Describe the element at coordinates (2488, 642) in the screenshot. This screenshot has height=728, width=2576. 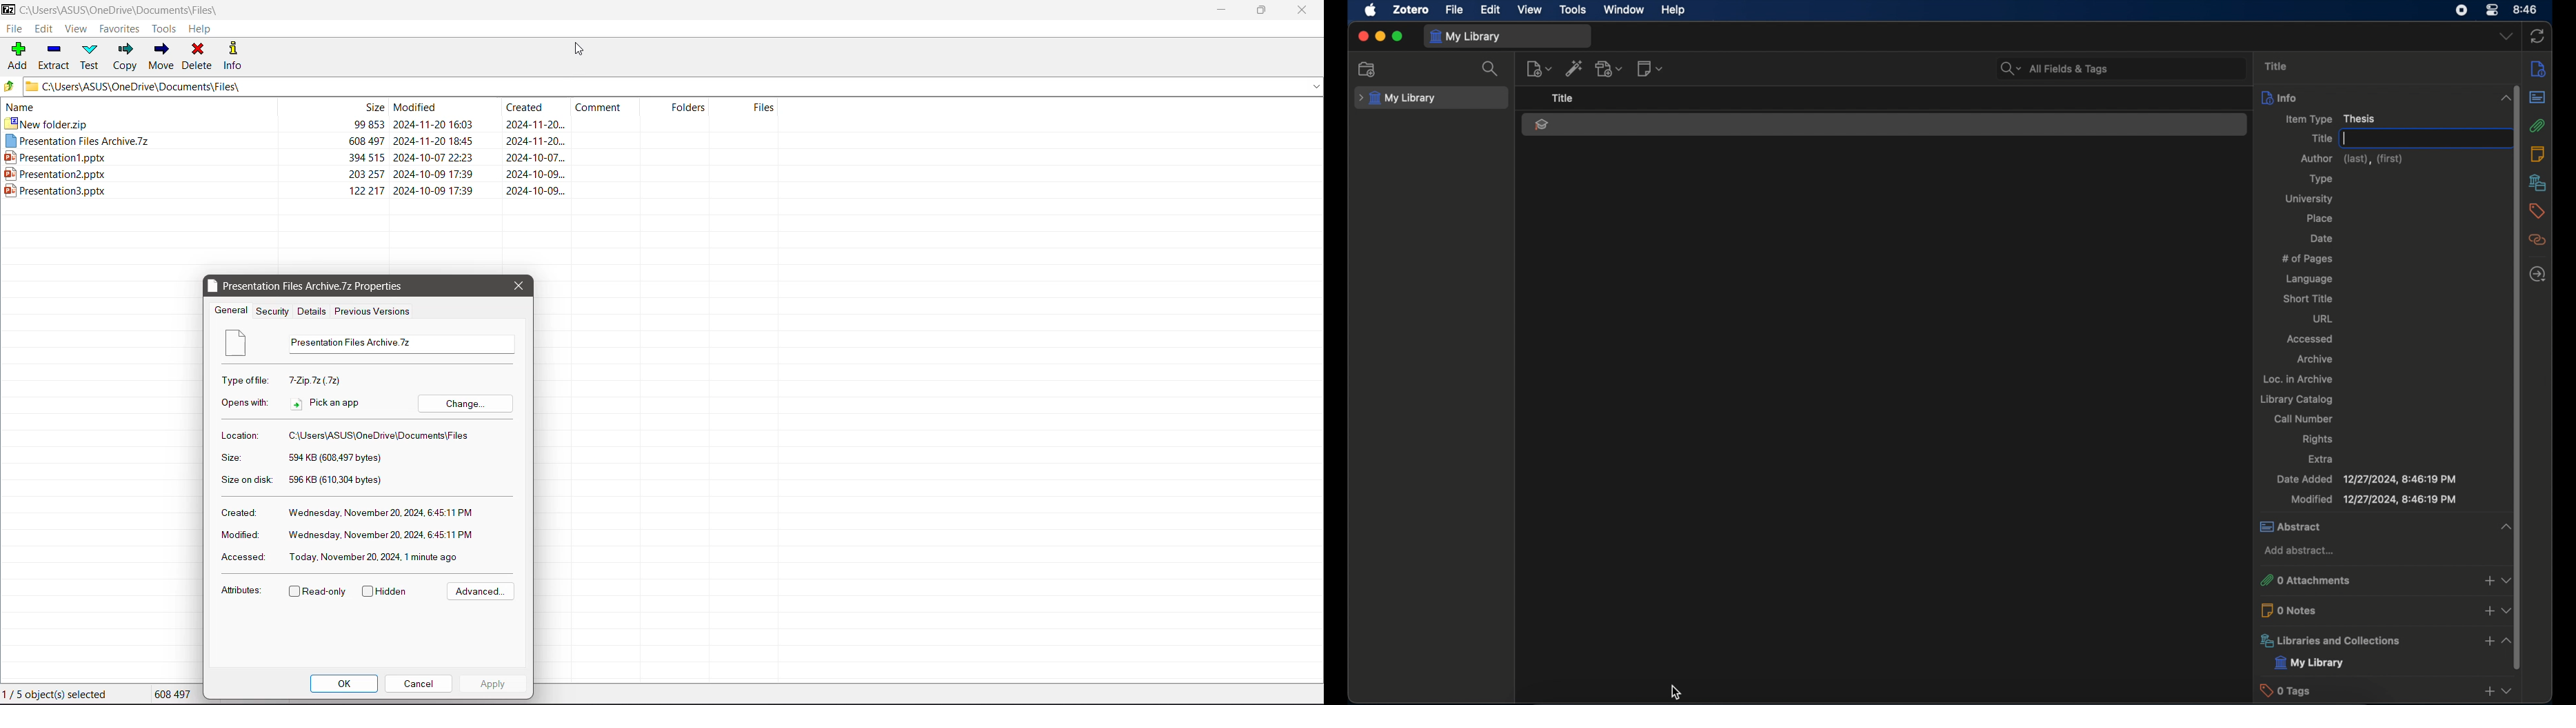
I see `add libraries` at that location.